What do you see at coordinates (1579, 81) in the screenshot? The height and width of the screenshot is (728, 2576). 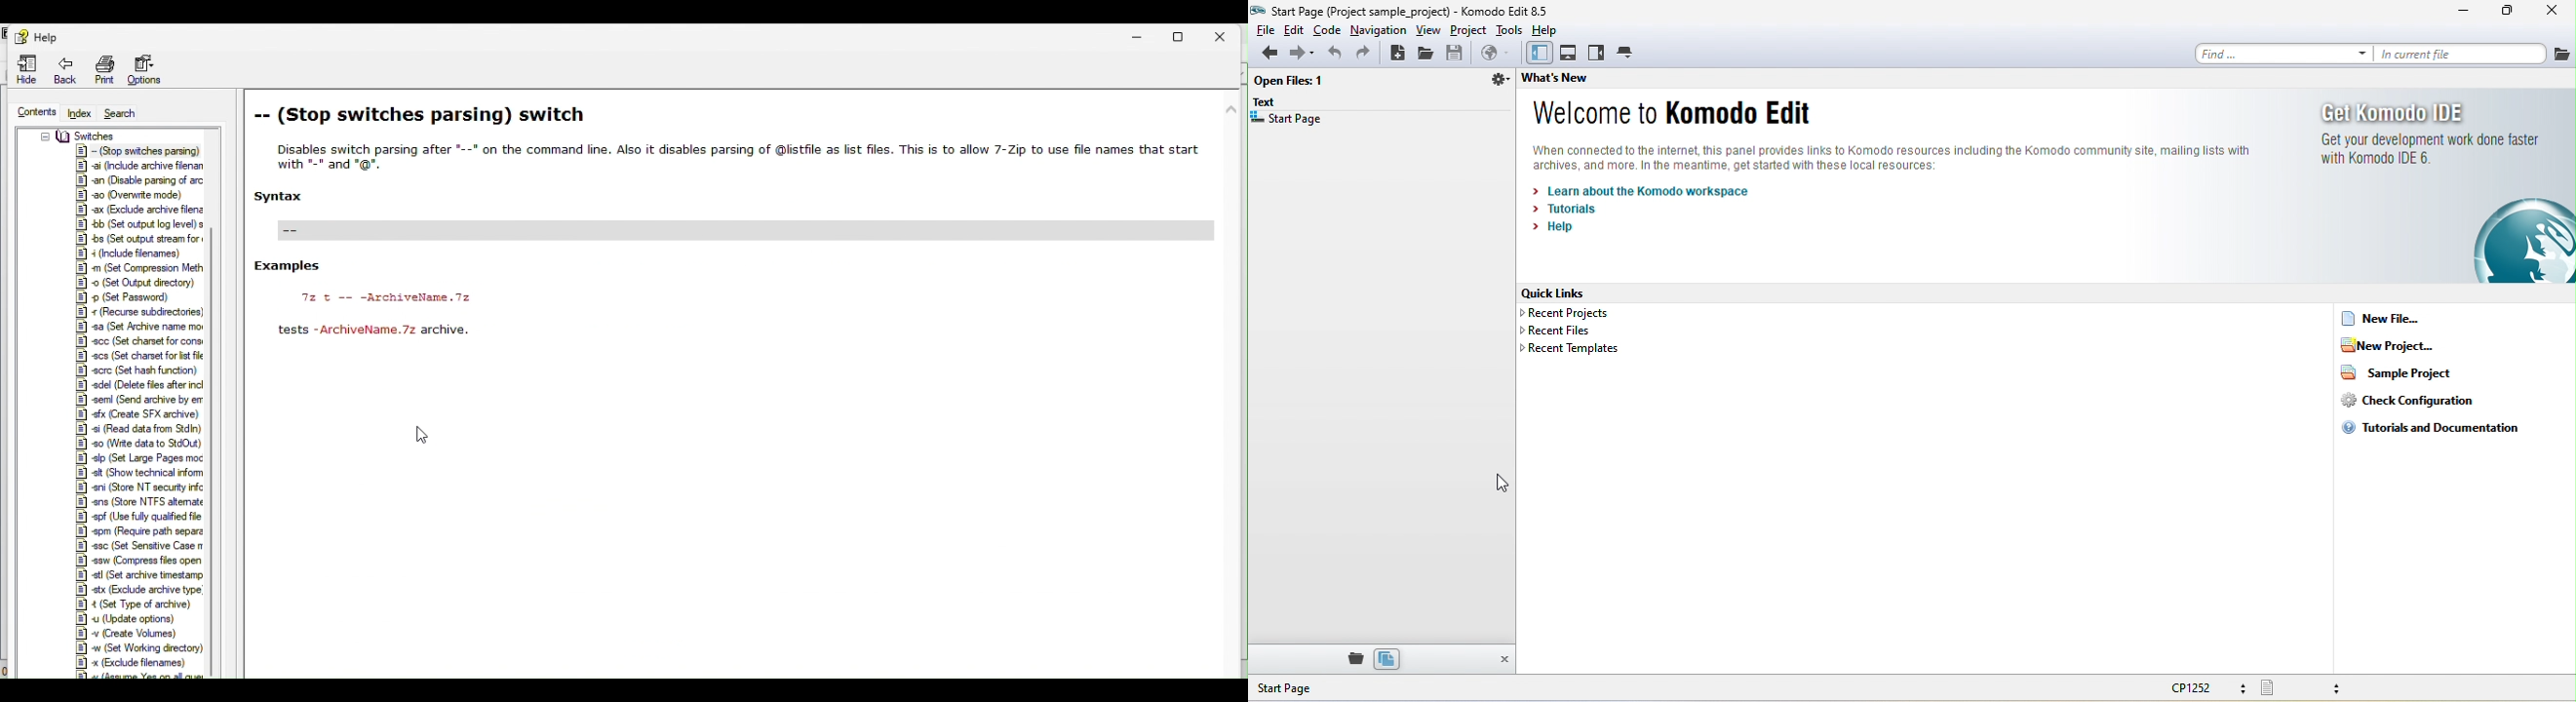 I see `what's new` at bounding box center [1579, 81].